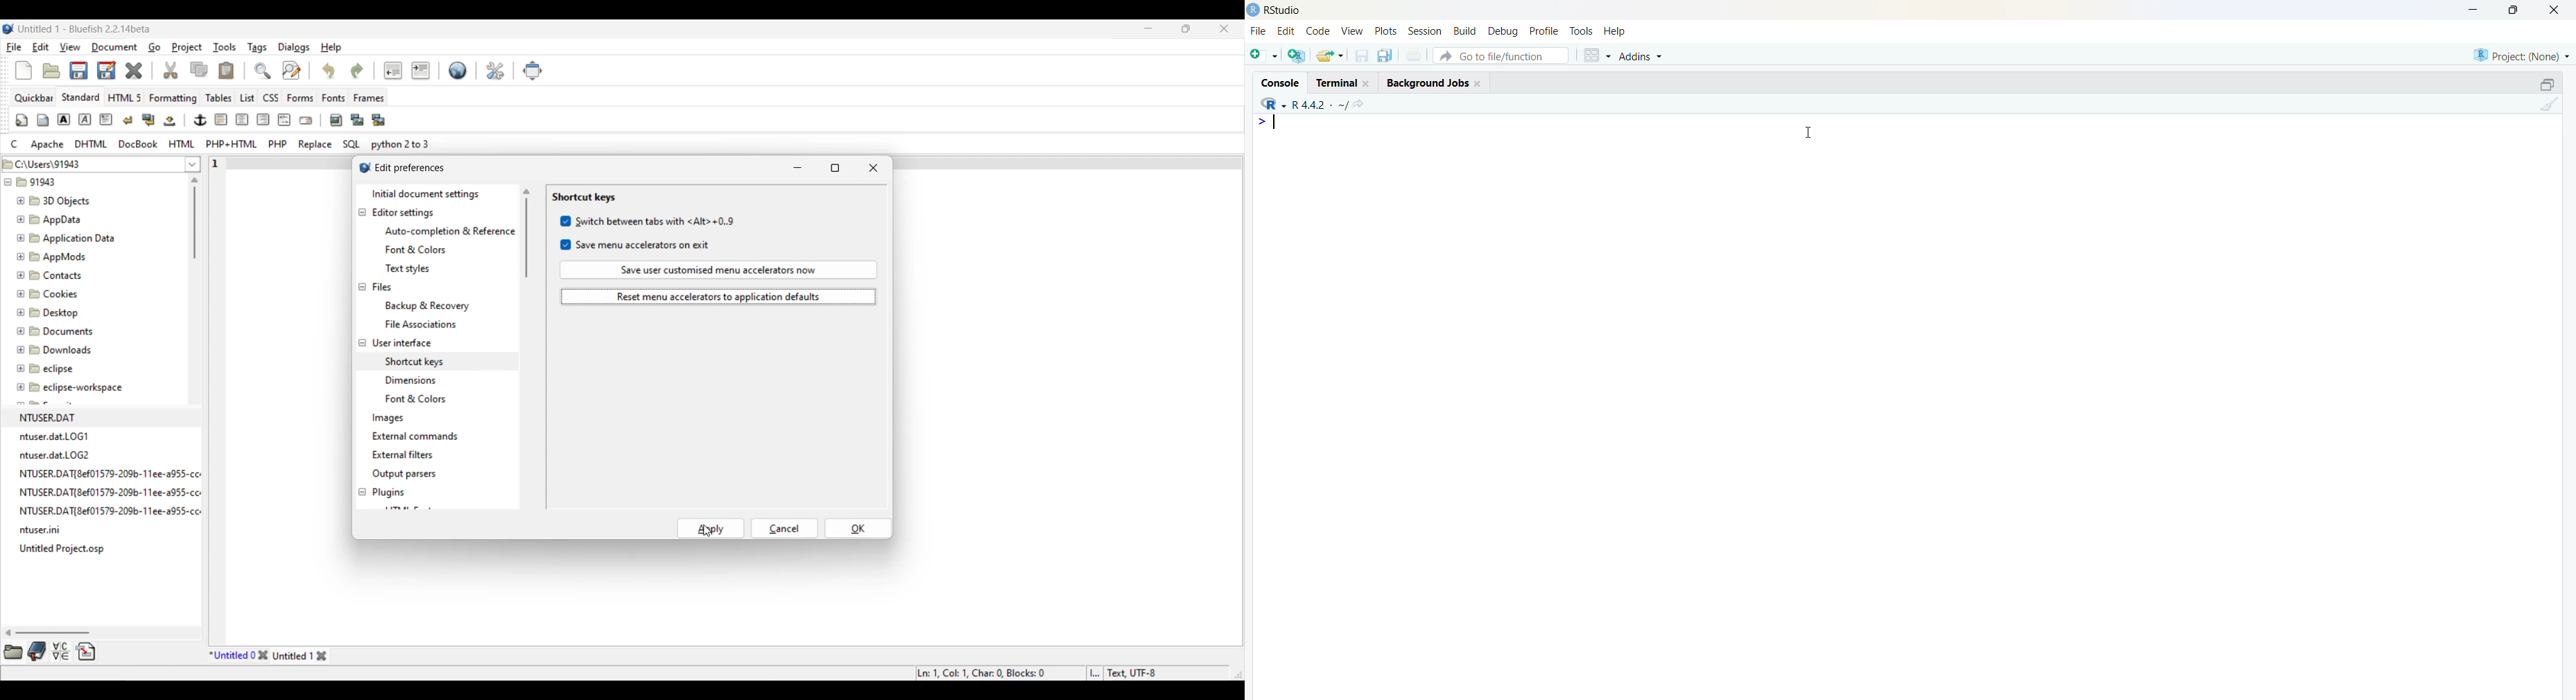 This screenshot has height=700, width=2576. I want to click on build, so click(1464, 31).